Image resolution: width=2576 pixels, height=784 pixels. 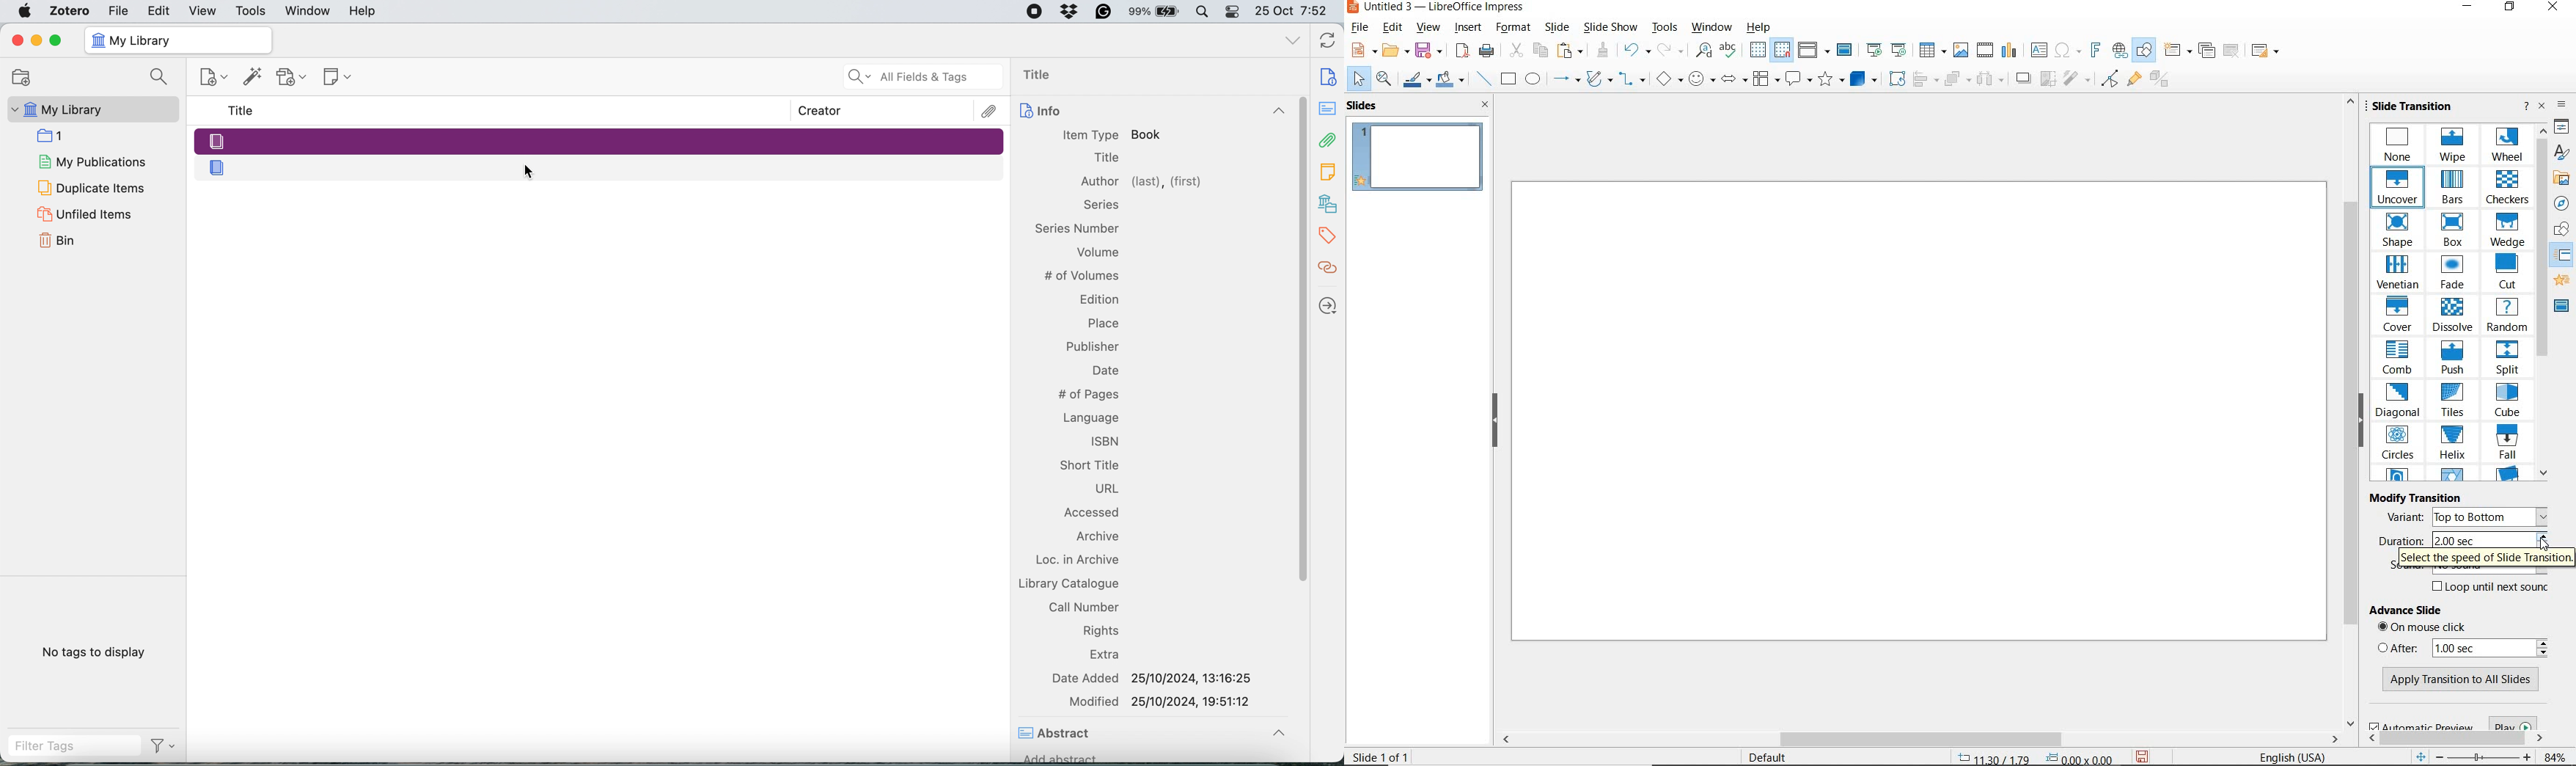 What do you see at coordinates (2489, 588) in the screenshot?
I see `LOOP UNTIL NEXT SOUND` at bounding box center [2489, 588].